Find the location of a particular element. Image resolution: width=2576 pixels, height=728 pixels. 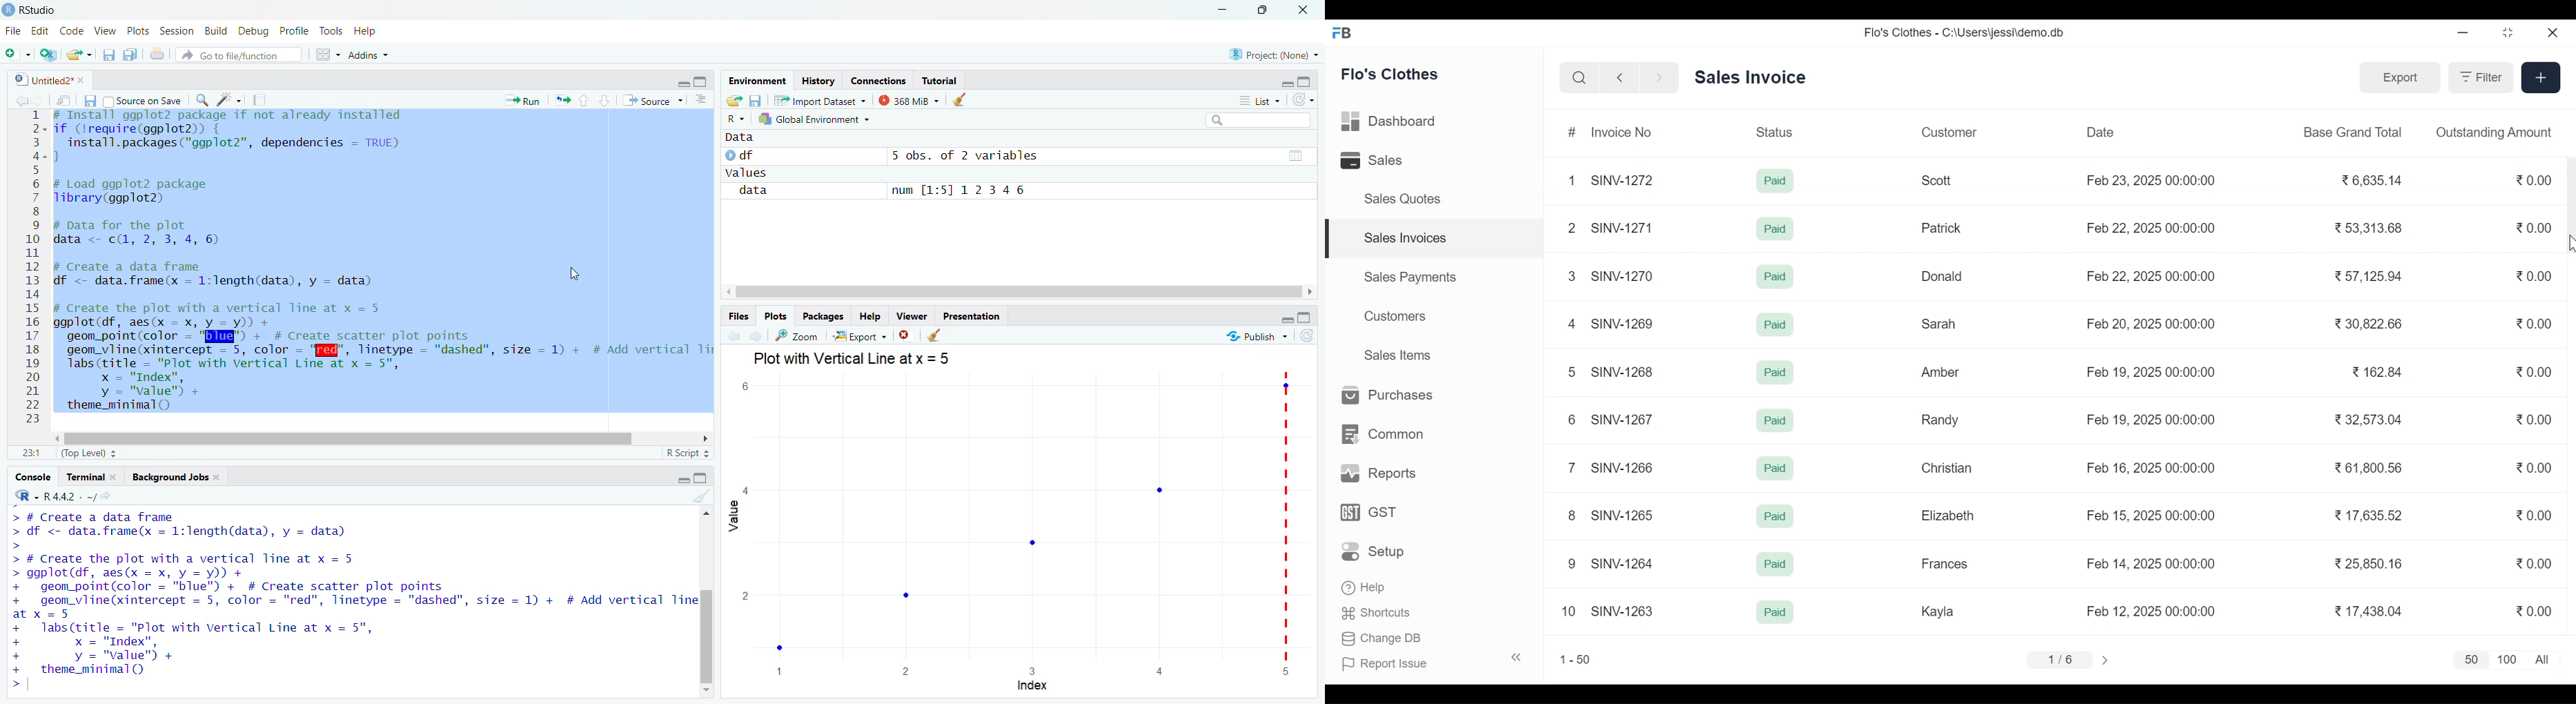

Search is located at coordinates (1579, 78).